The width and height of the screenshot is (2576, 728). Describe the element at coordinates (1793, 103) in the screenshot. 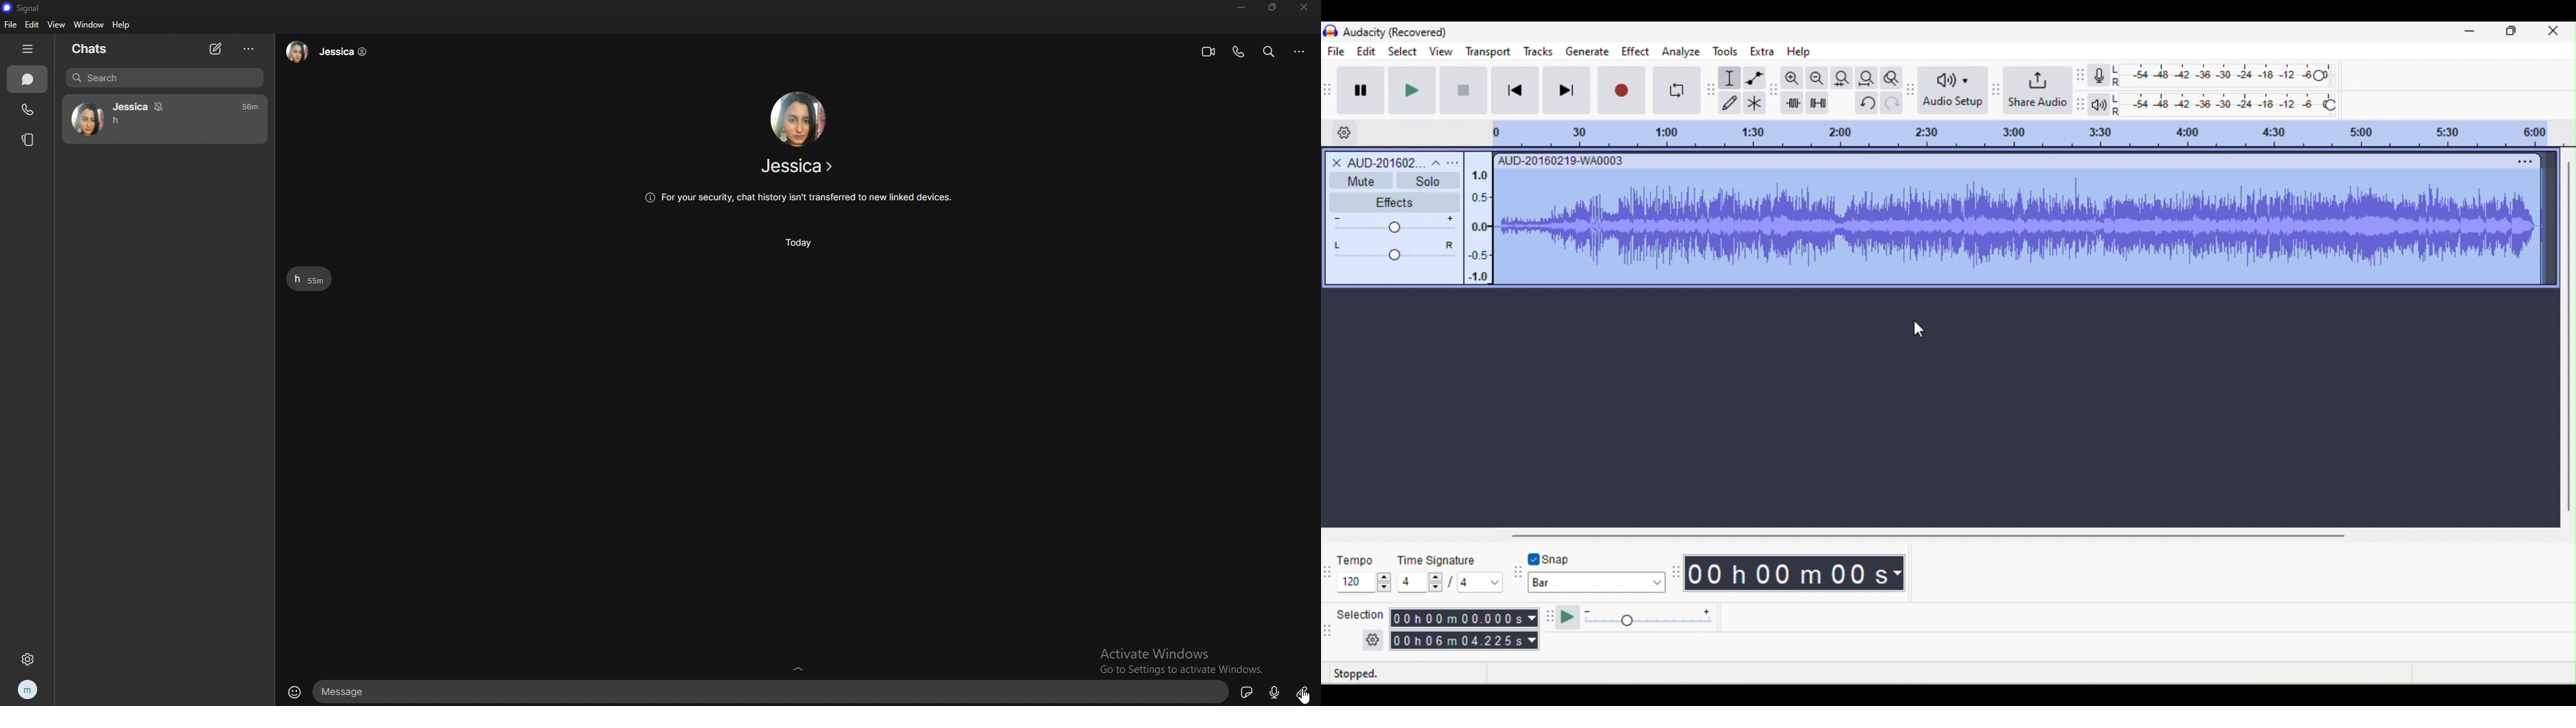

I see `trim audio outside selection` at that location.